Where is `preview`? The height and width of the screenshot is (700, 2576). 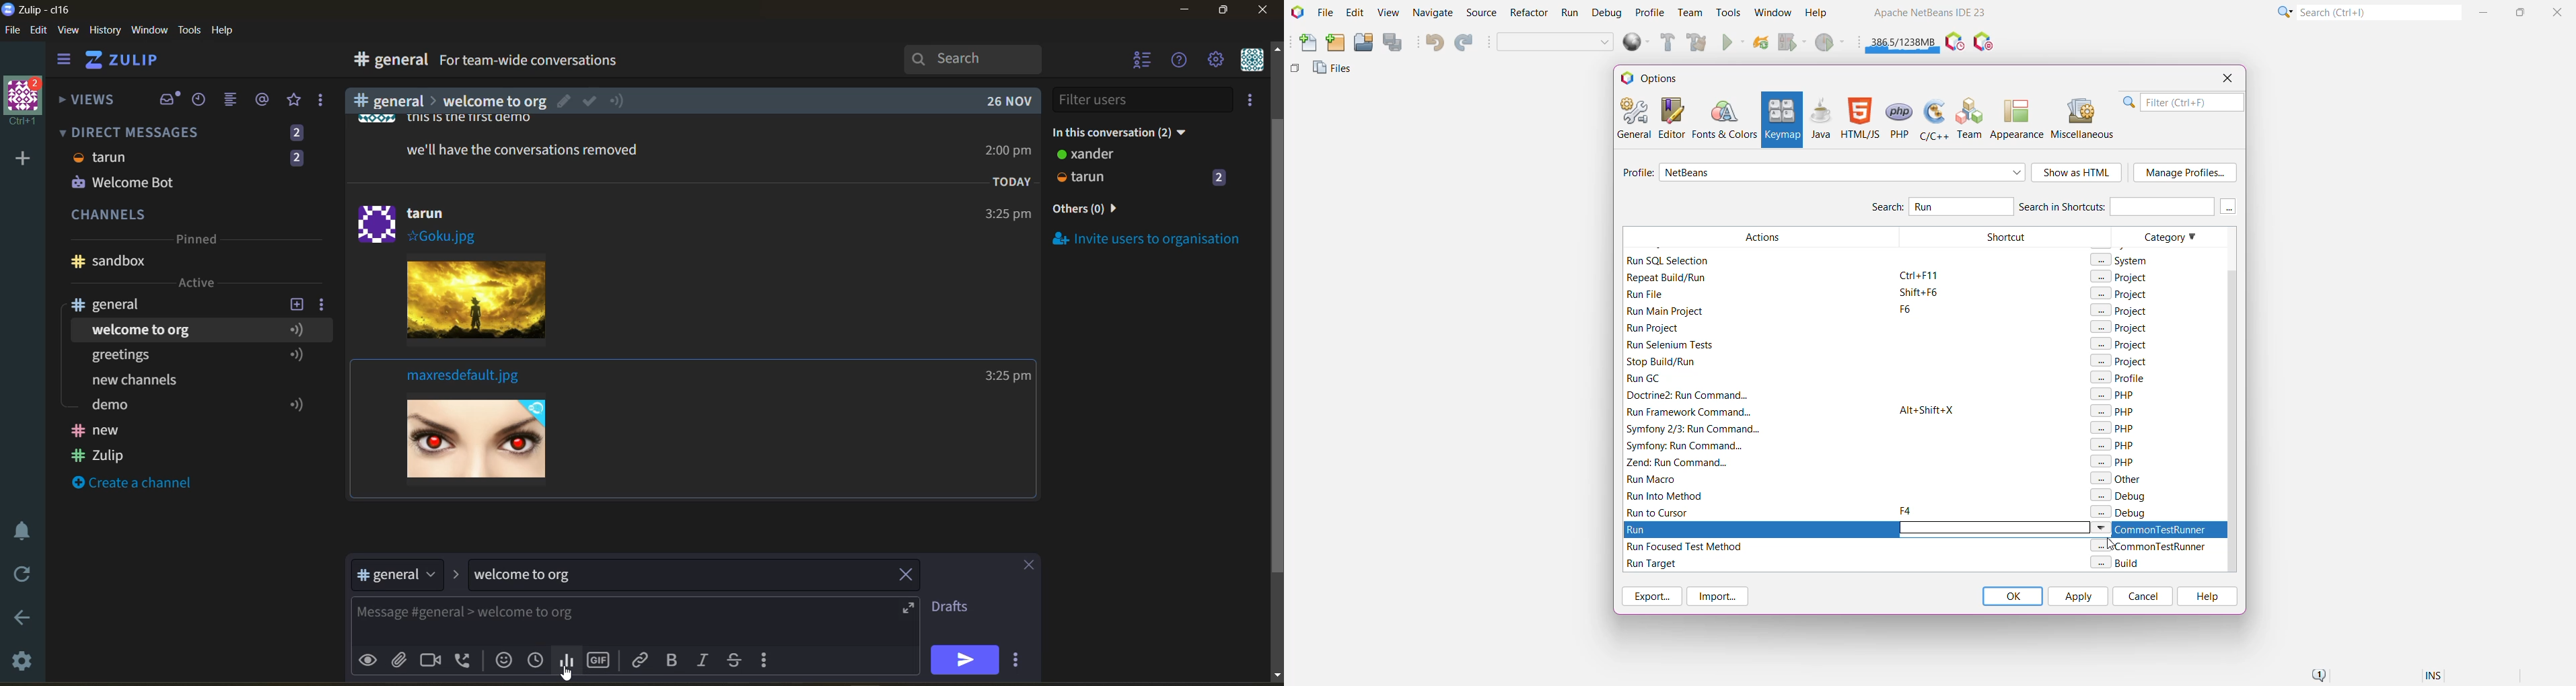
preview is located at coordinates (371, 659).